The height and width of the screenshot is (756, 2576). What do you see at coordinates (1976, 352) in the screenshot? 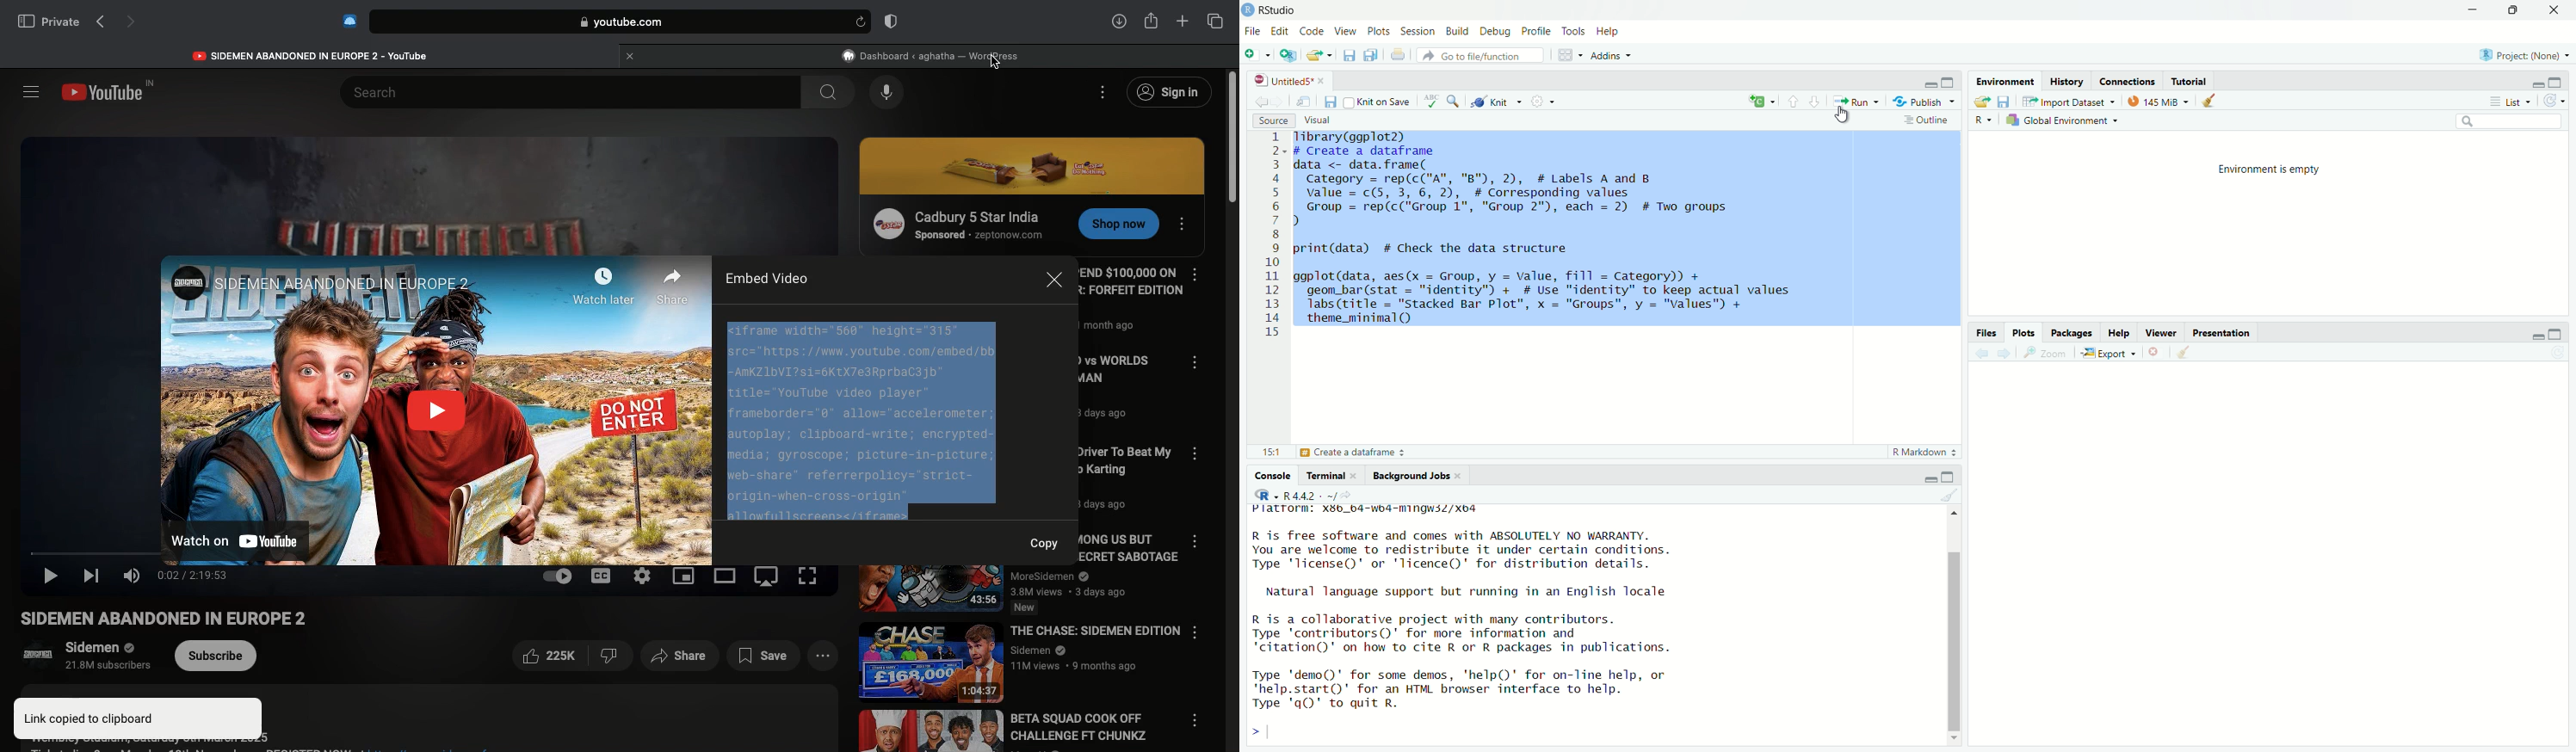
I see `Go back to the previous source location (Ctrl + F9)` at bounding box center [1976, 352].